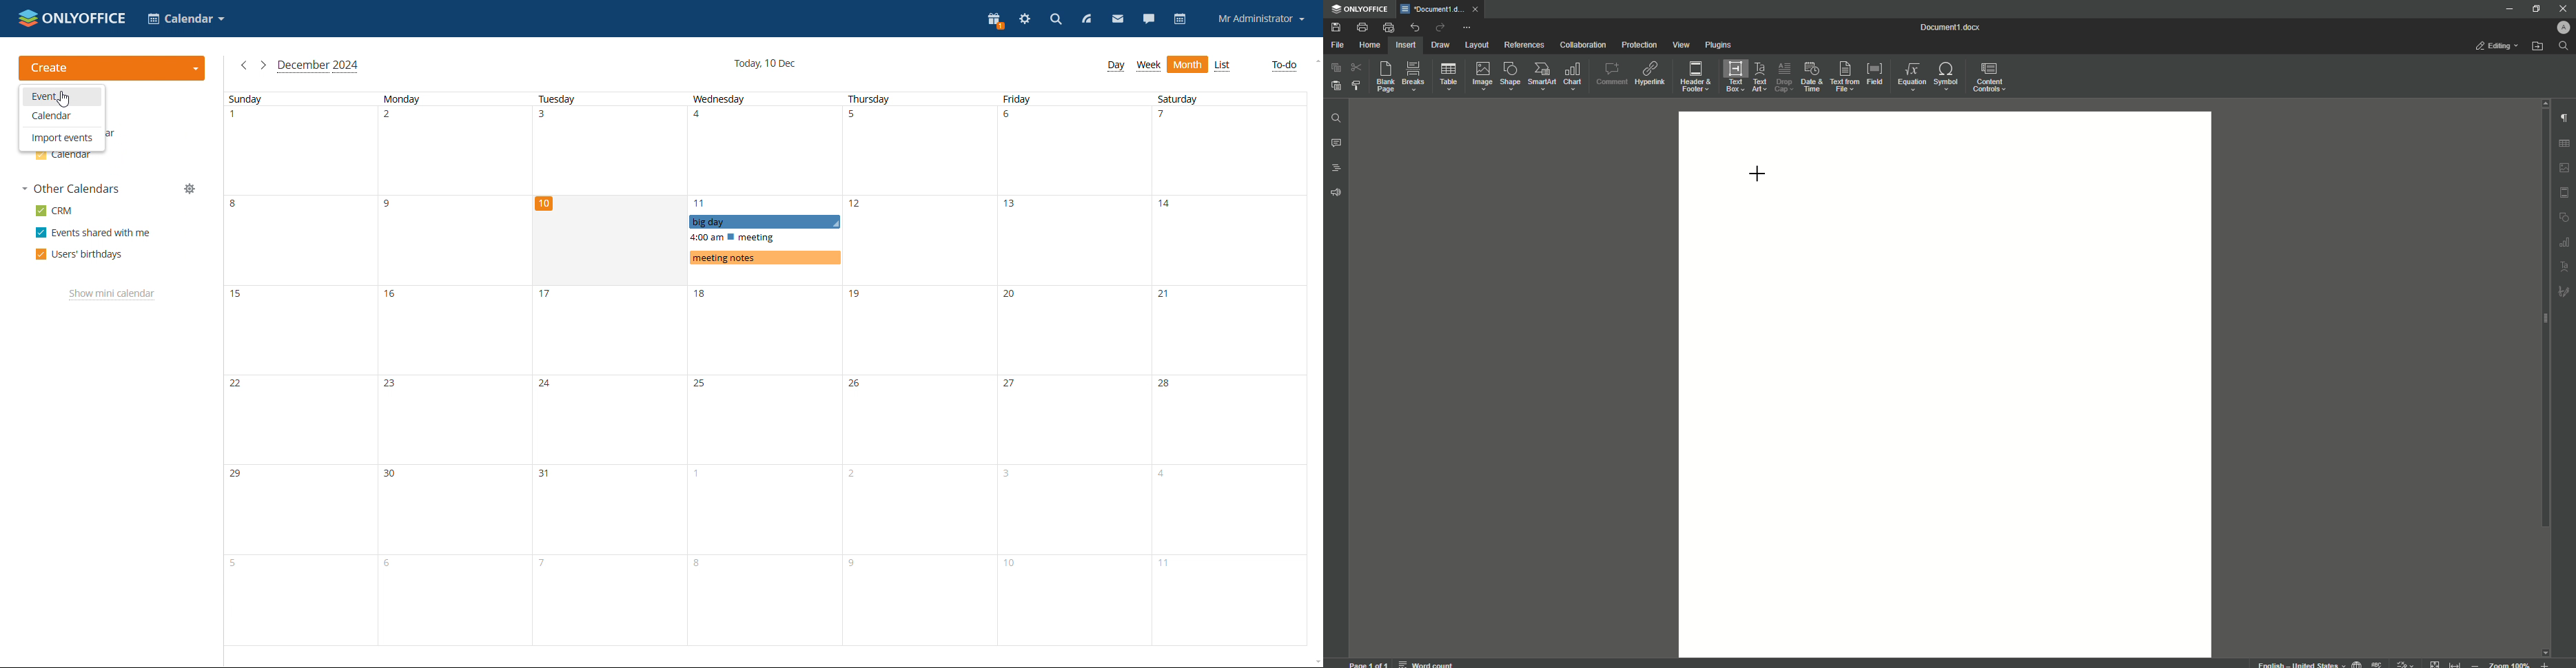 This screenshot has width=2576, height=672. Describe the element at coordinates (2514, 663) in the screenshot. I see `zoom out or zoom in` at that location.